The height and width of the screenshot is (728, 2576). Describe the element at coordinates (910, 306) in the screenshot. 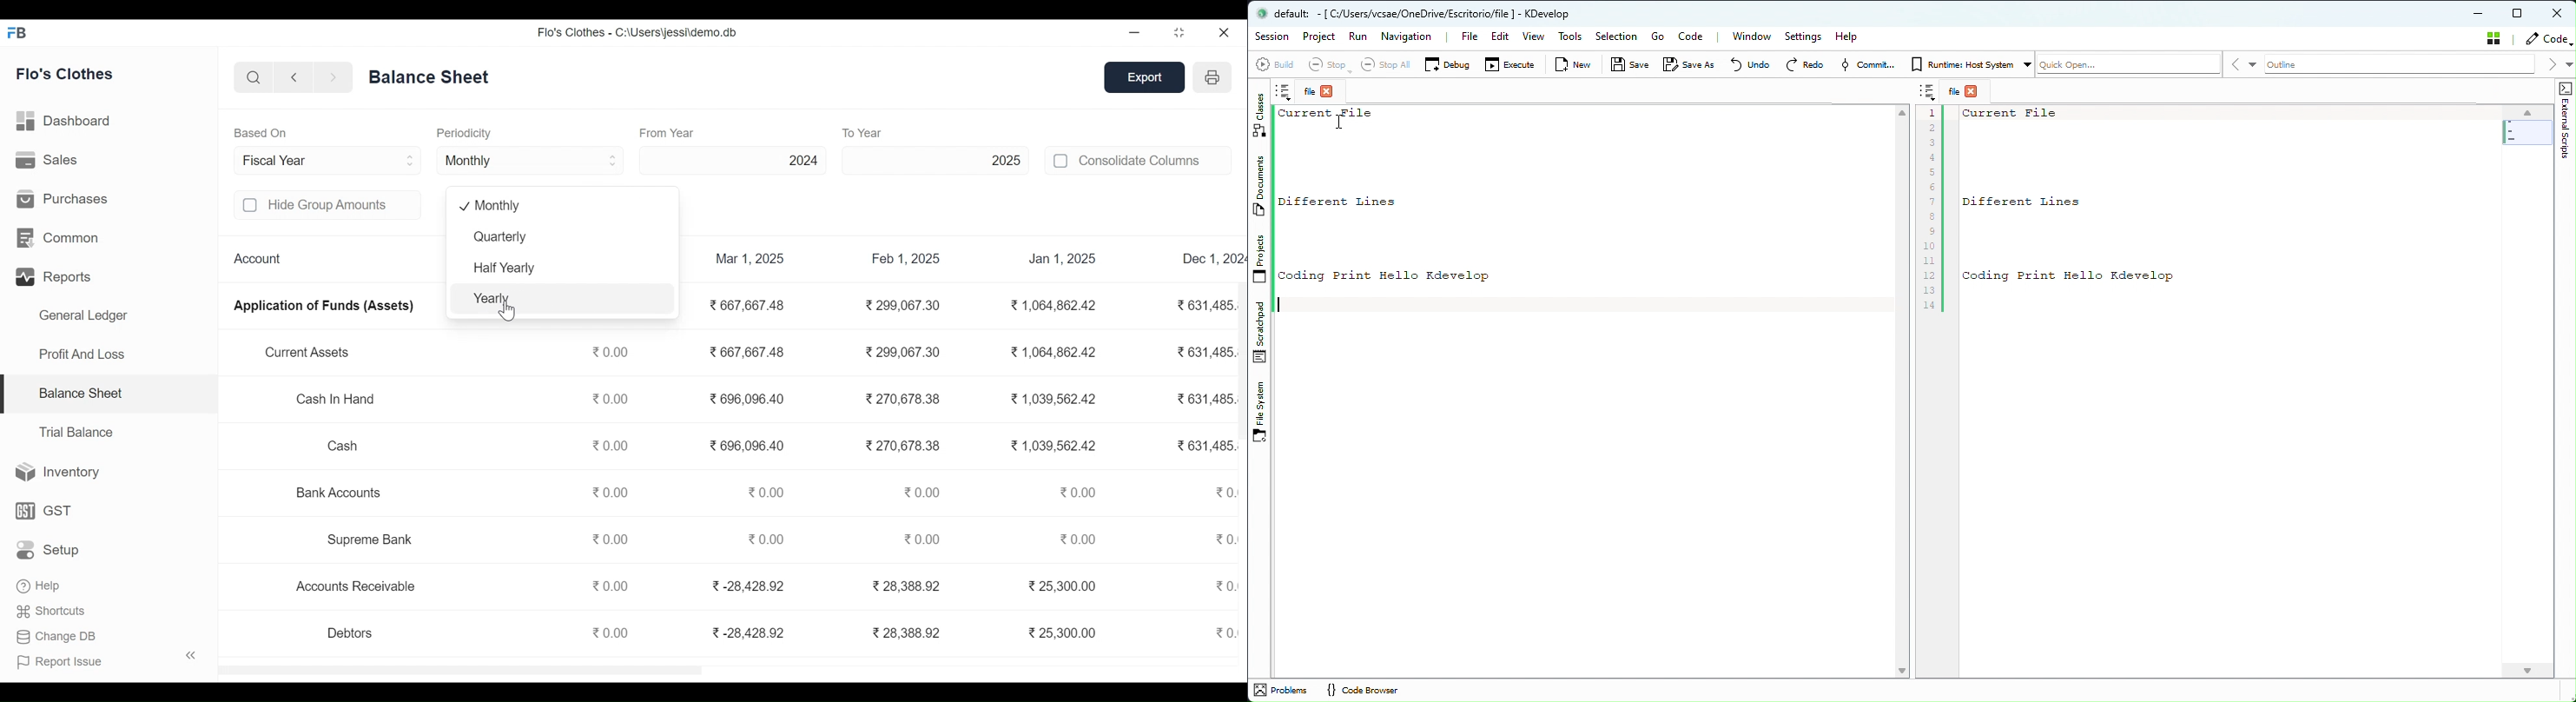

I see ` % 0.00 % 667,667.48 %299,067.30 31,064,862.42` at that location.